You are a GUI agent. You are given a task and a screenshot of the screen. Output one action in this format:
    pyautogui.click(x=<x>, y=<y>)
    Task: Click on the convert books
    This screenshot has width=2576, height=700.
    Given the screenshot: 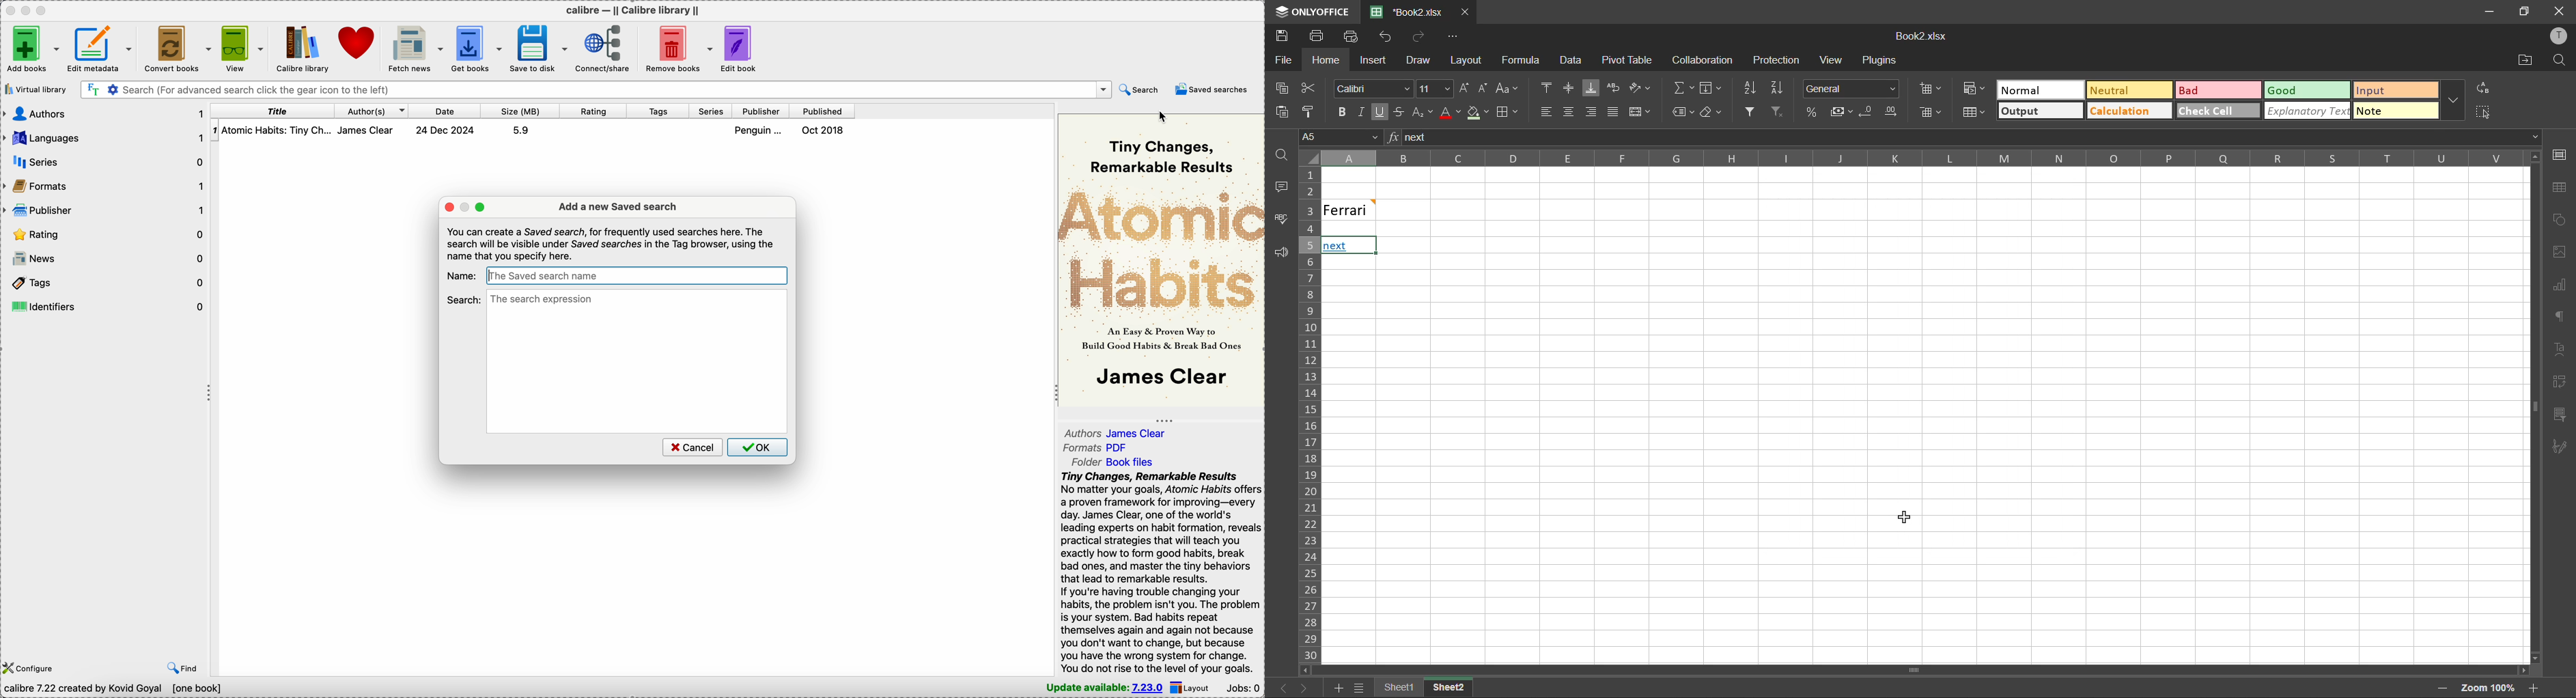 What is the action you would take?
    pyautogui.click(x=177, y=47)
    